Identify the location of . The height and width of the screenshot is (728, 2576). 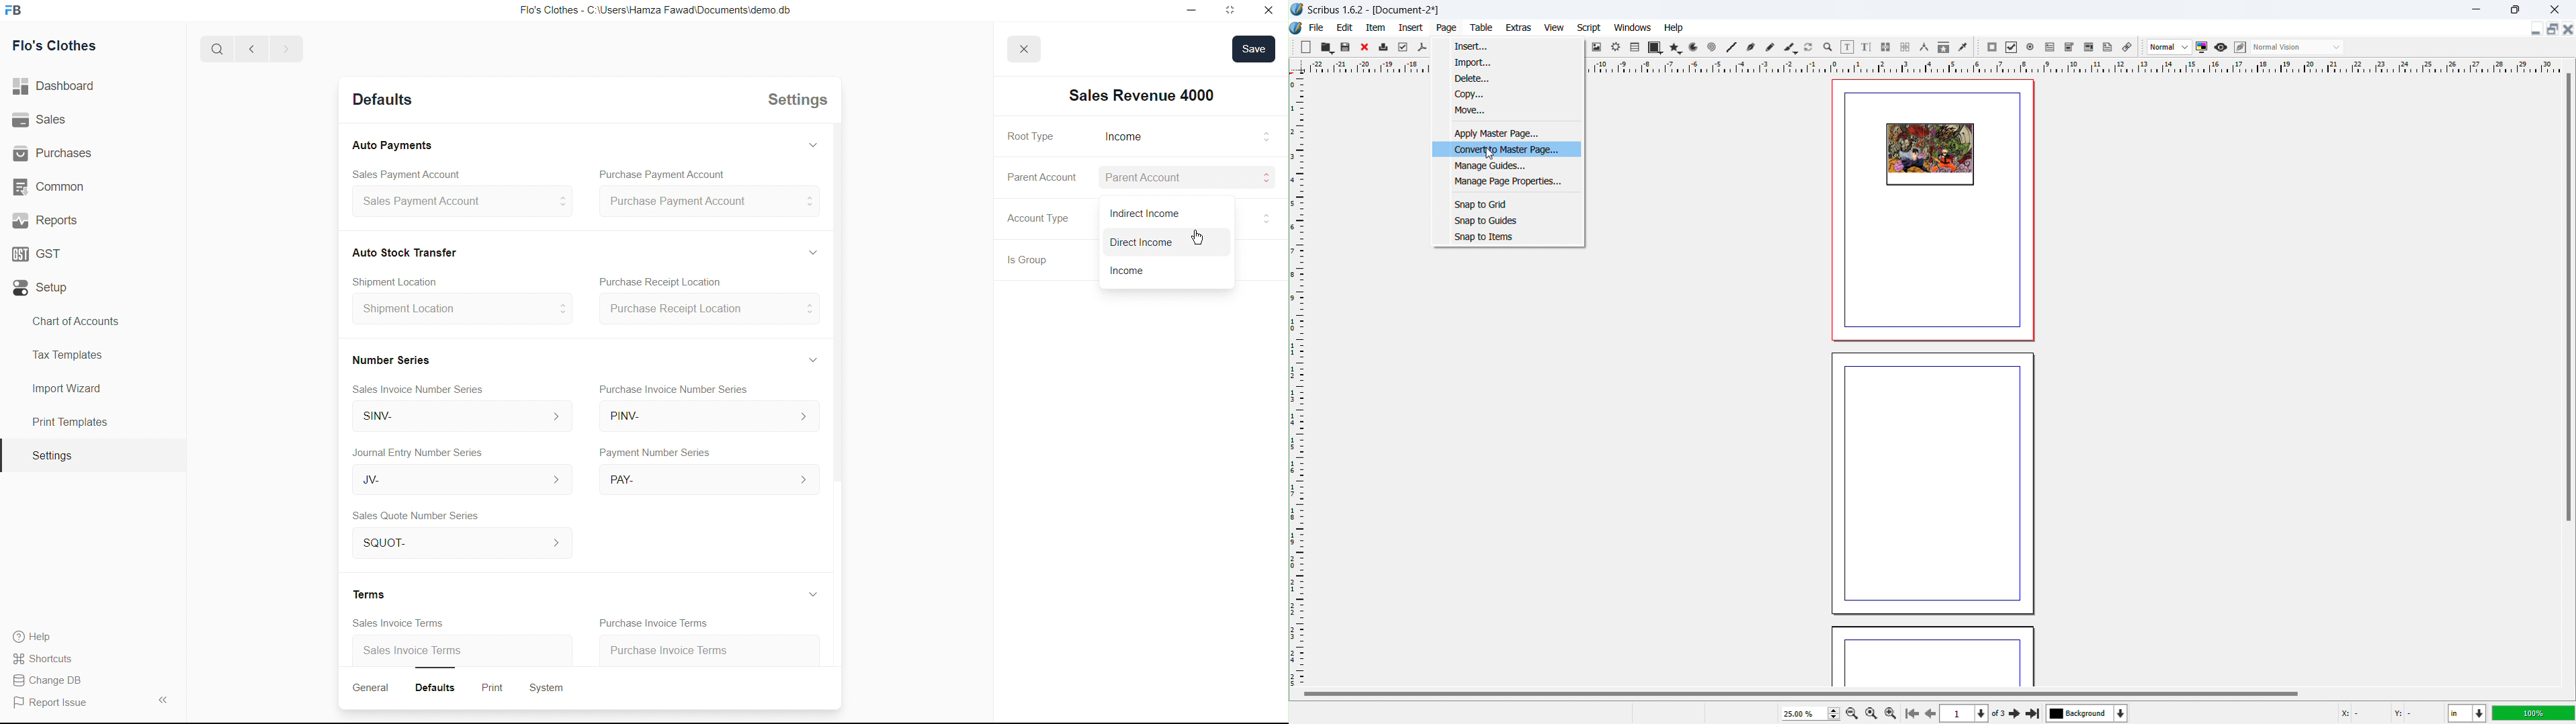
(1262, 178).